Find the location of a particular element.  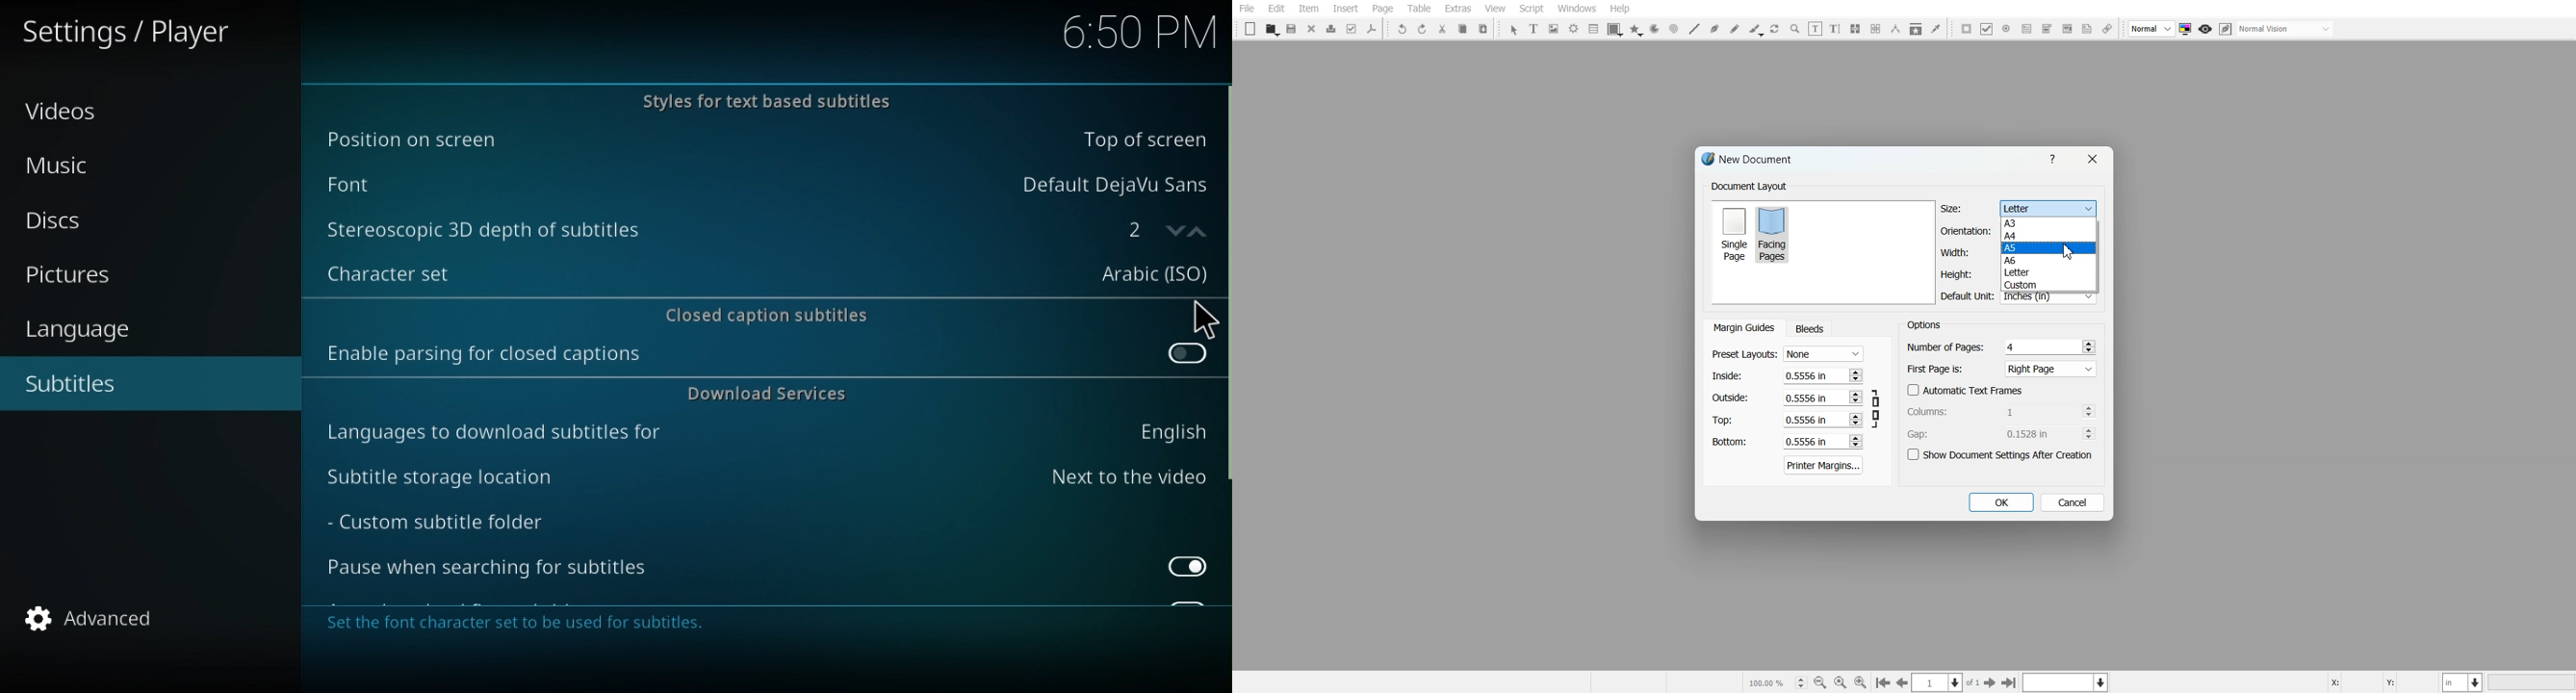

Go to the previous page is located at coordinates (1902, 682).